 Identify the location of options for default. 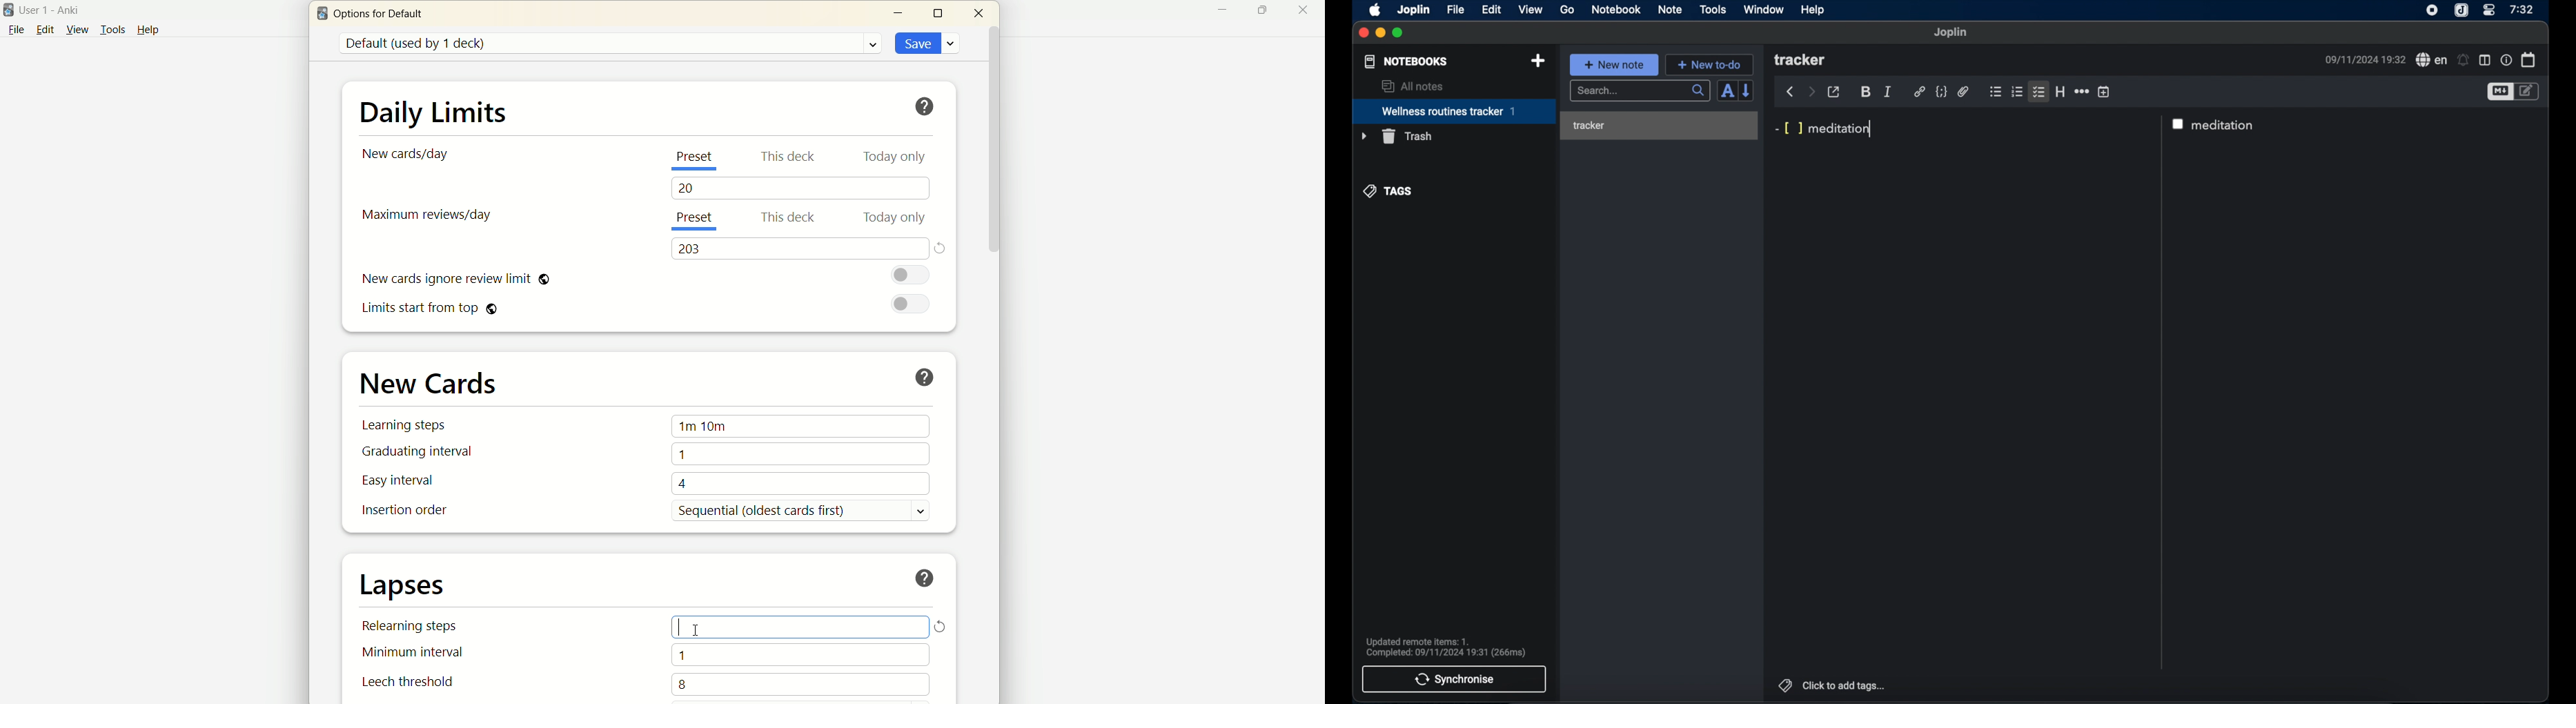
(382, 17).